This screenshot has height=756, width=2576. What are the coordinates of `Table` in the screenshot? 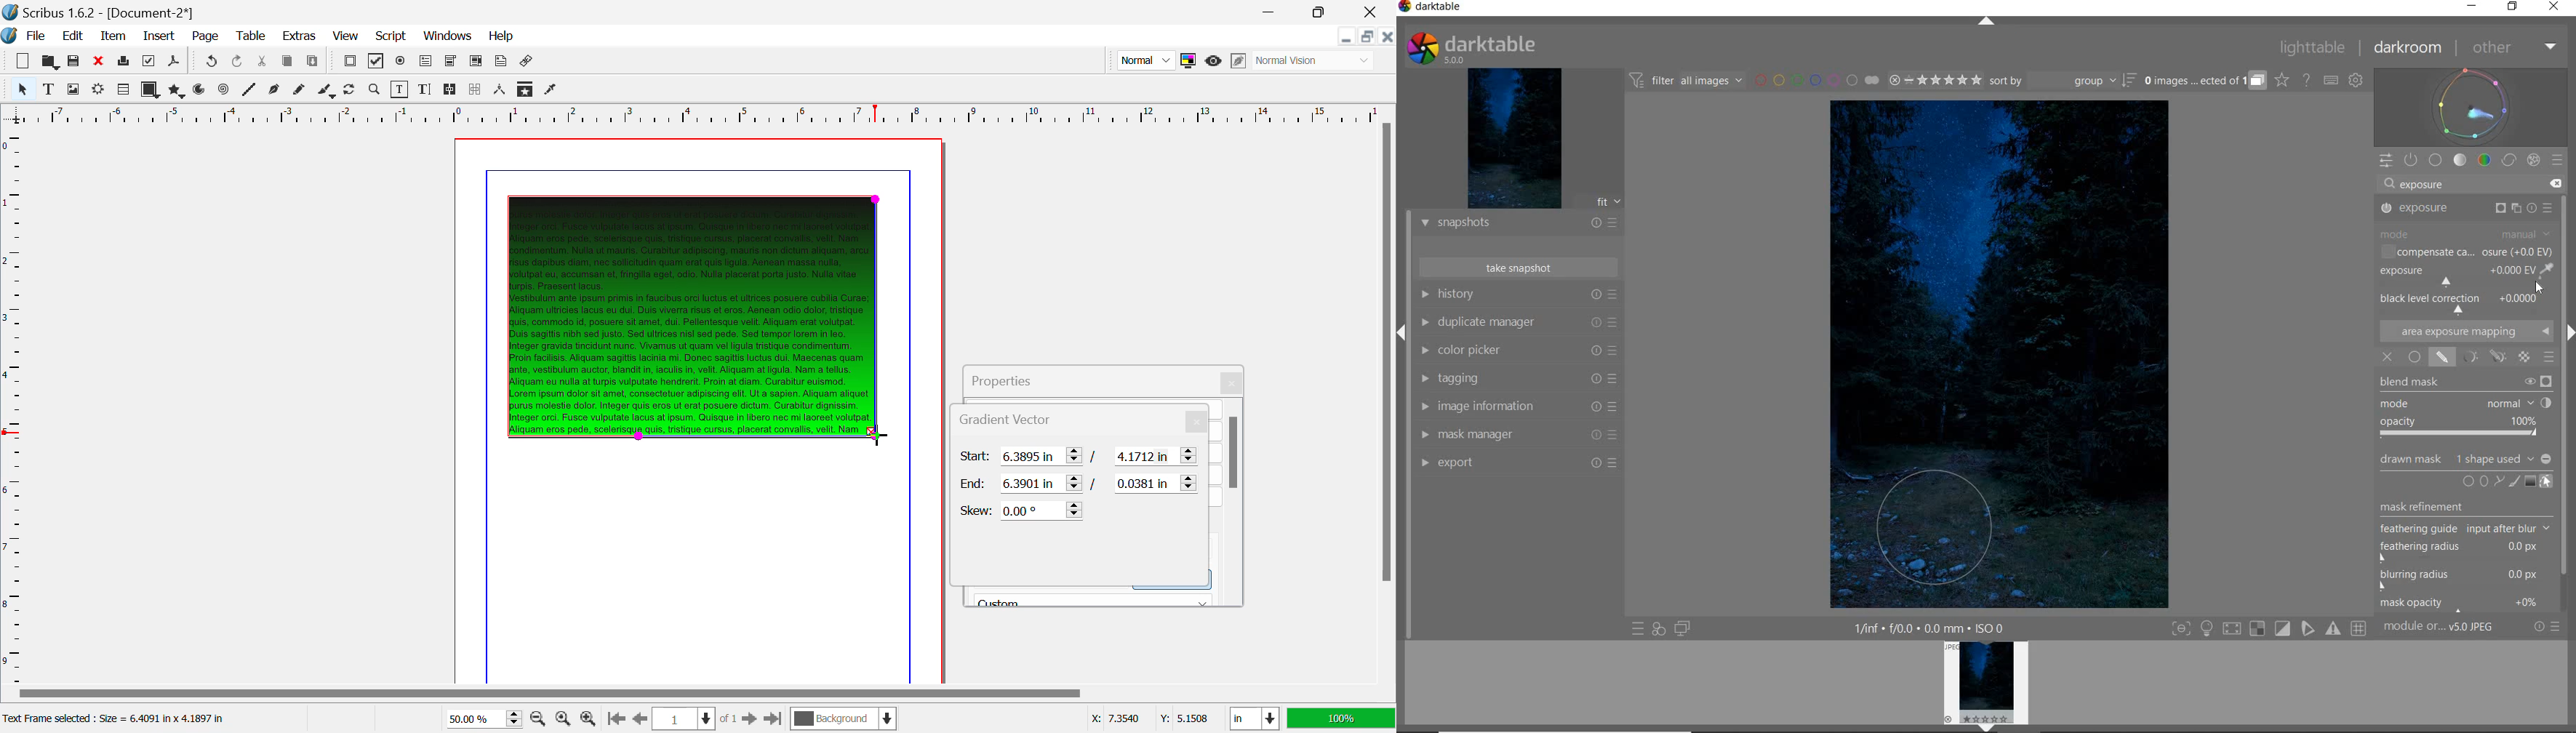 It's located at (252, 37).